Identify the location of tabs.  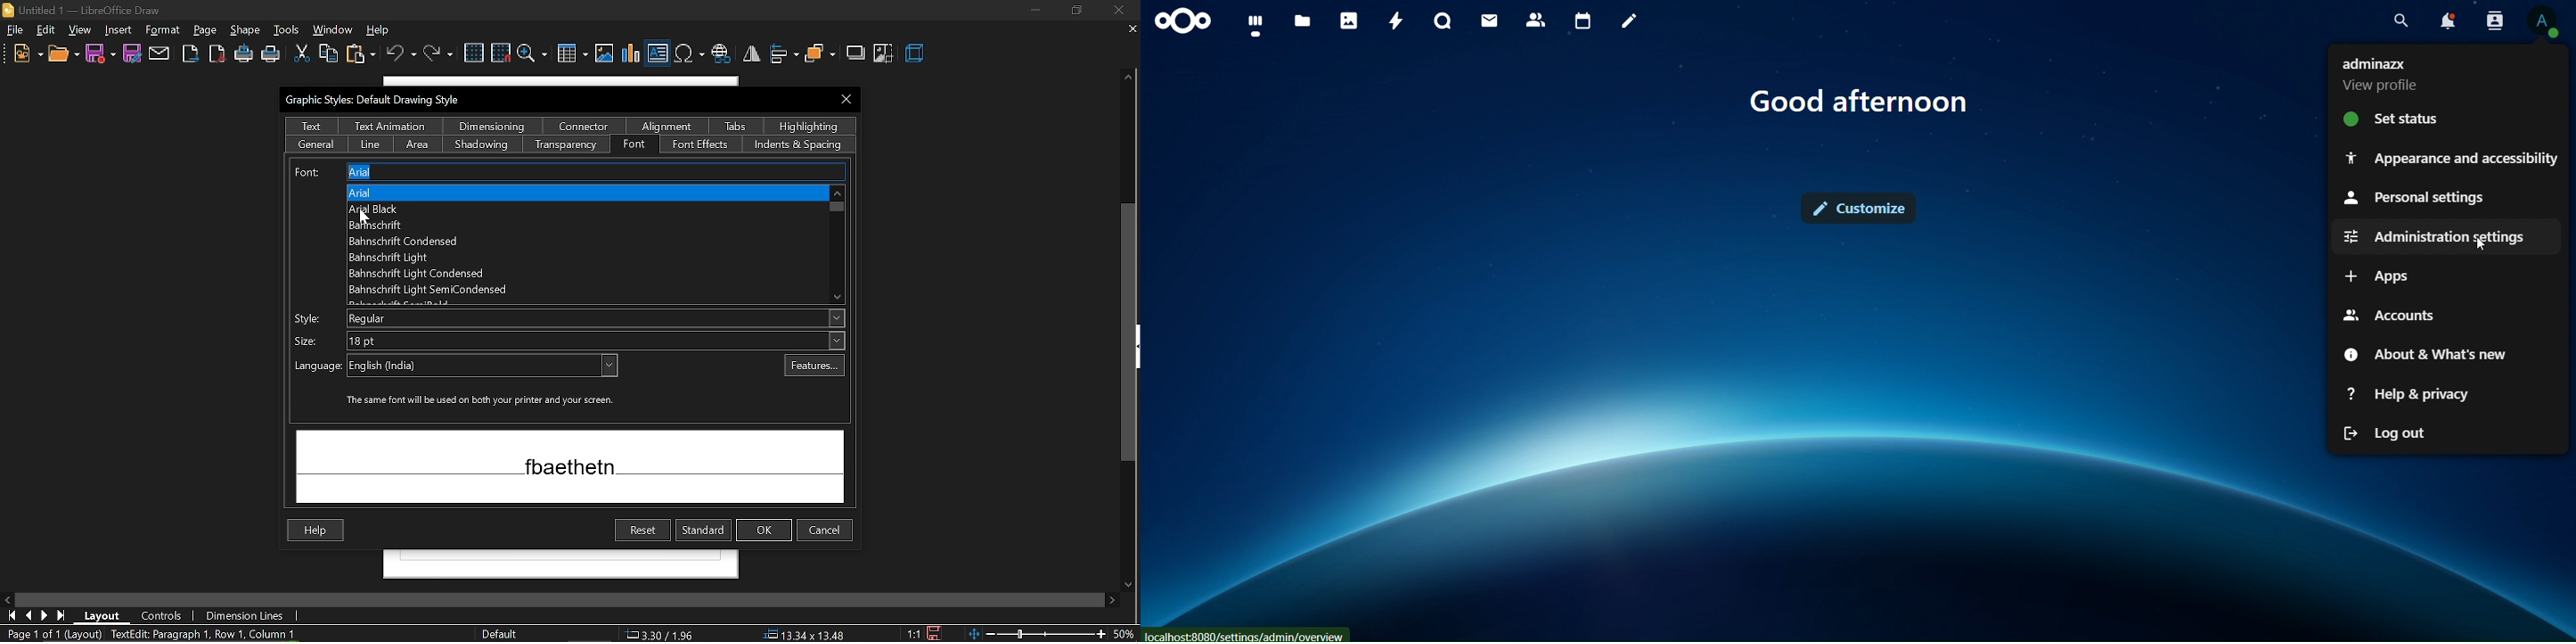
(735, 126).